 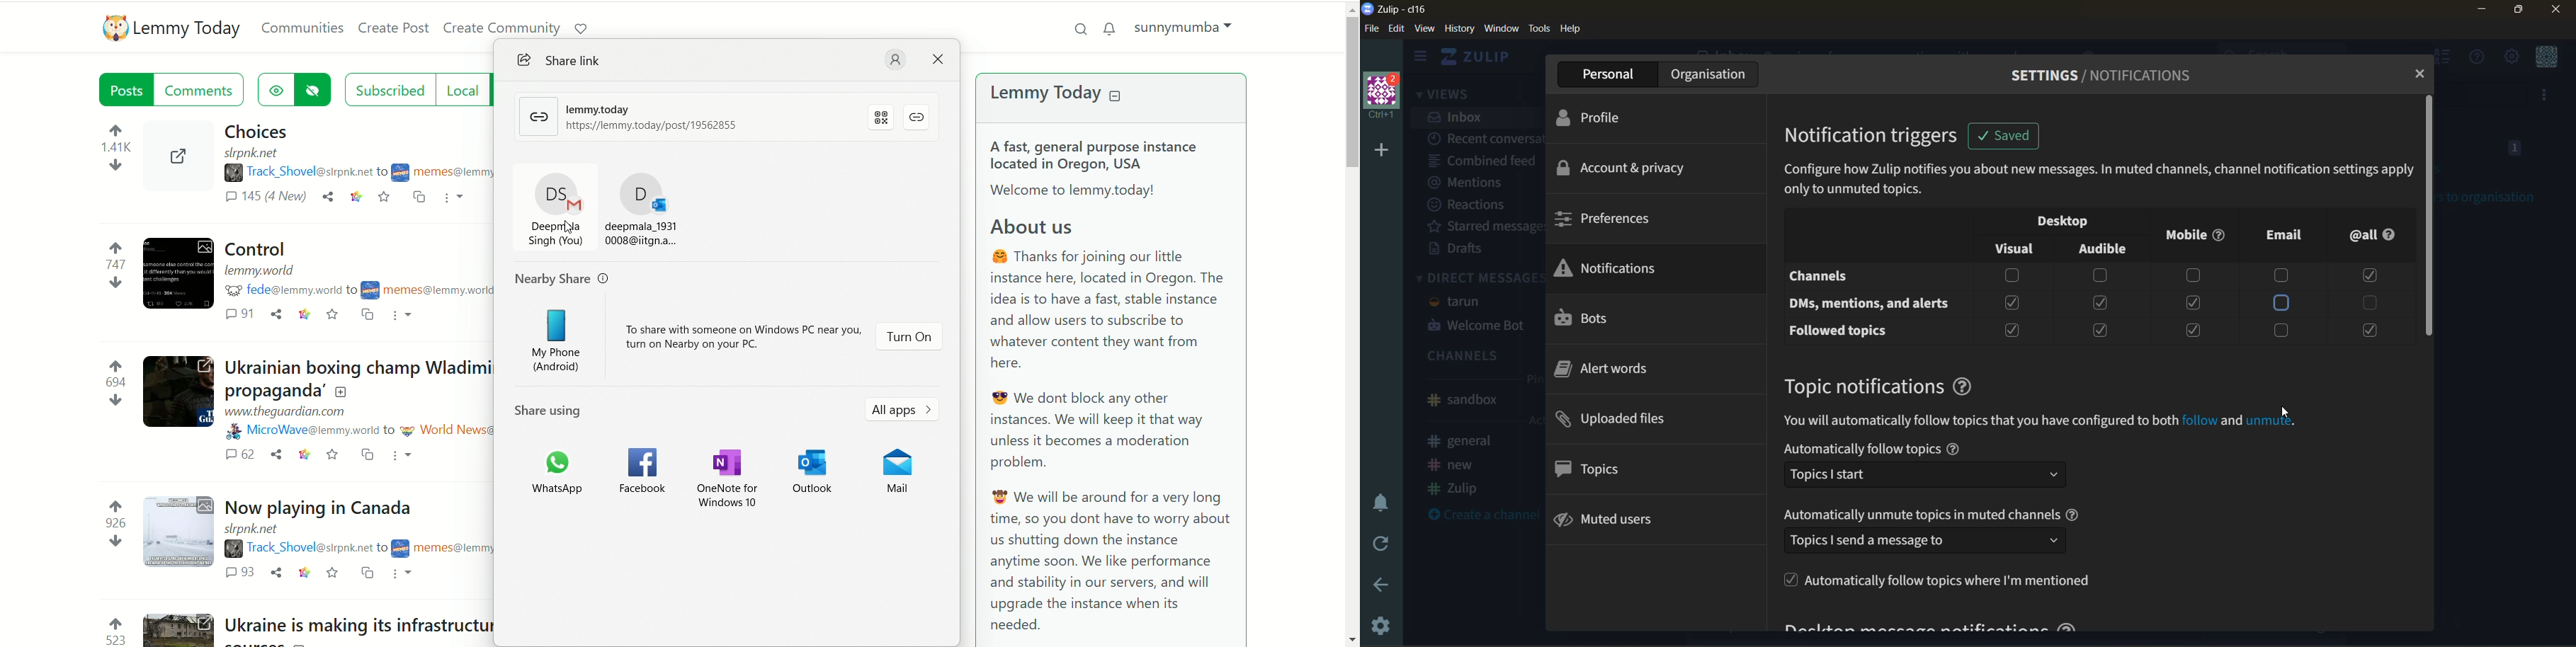 I want to click on checkbox, so click(x=2101, y=328).